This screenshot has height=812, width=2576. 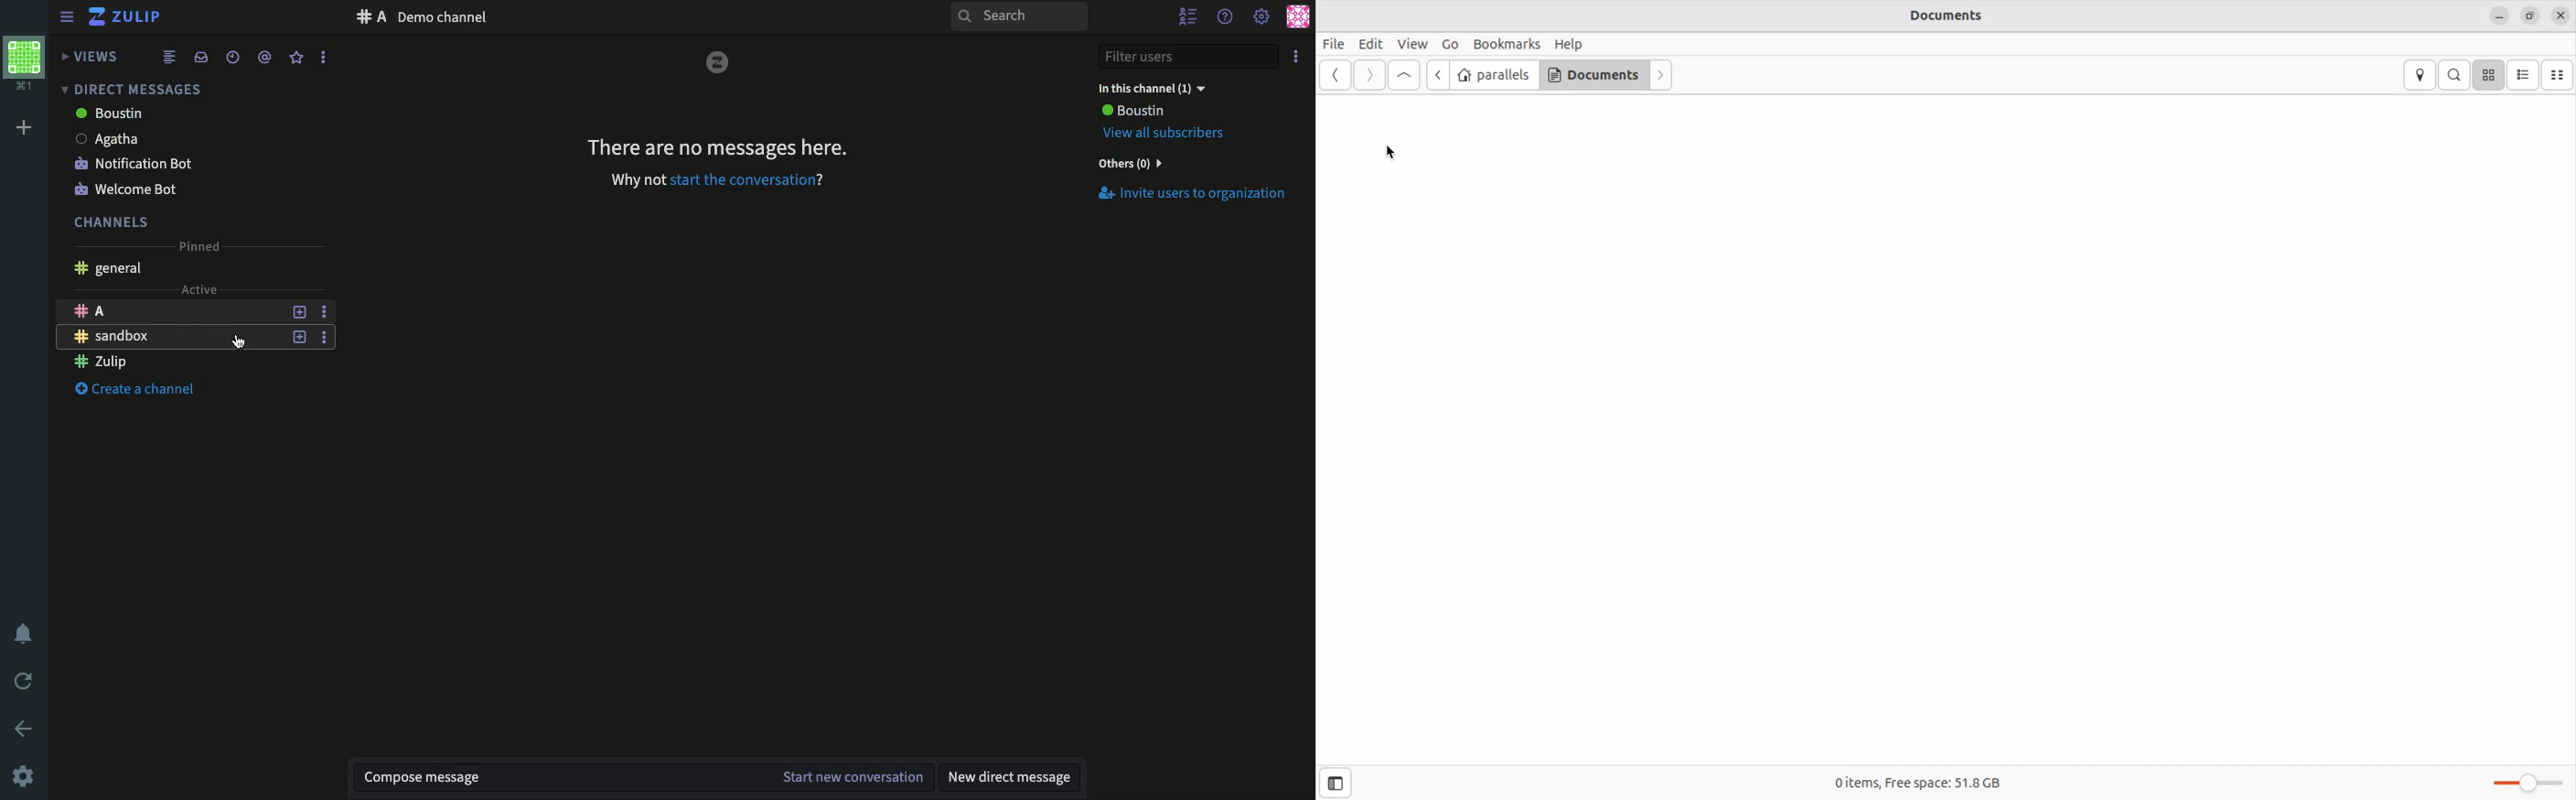 I want to click on Start the conversation?, so click(x=749, y=182).